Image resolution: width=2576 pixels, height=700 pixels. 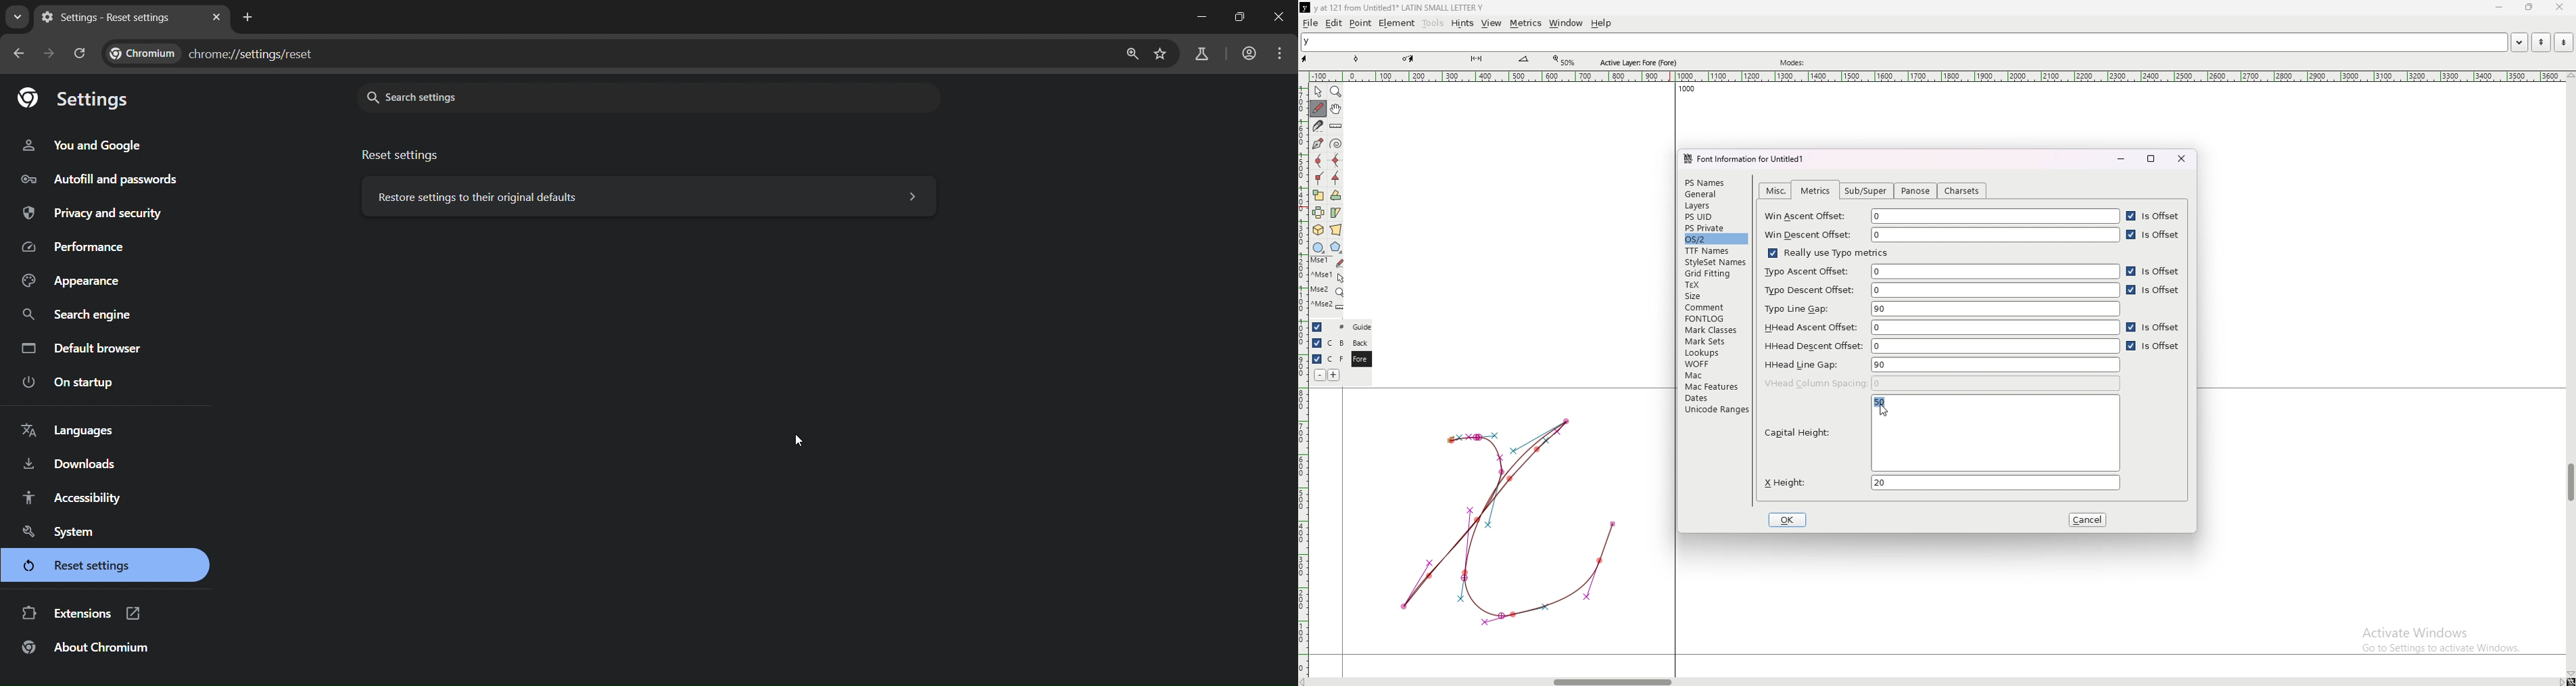 What do you see at coordinates (1716, 318) in the screenshot?
I see `fontlog` at bounding box center [1716, 318].